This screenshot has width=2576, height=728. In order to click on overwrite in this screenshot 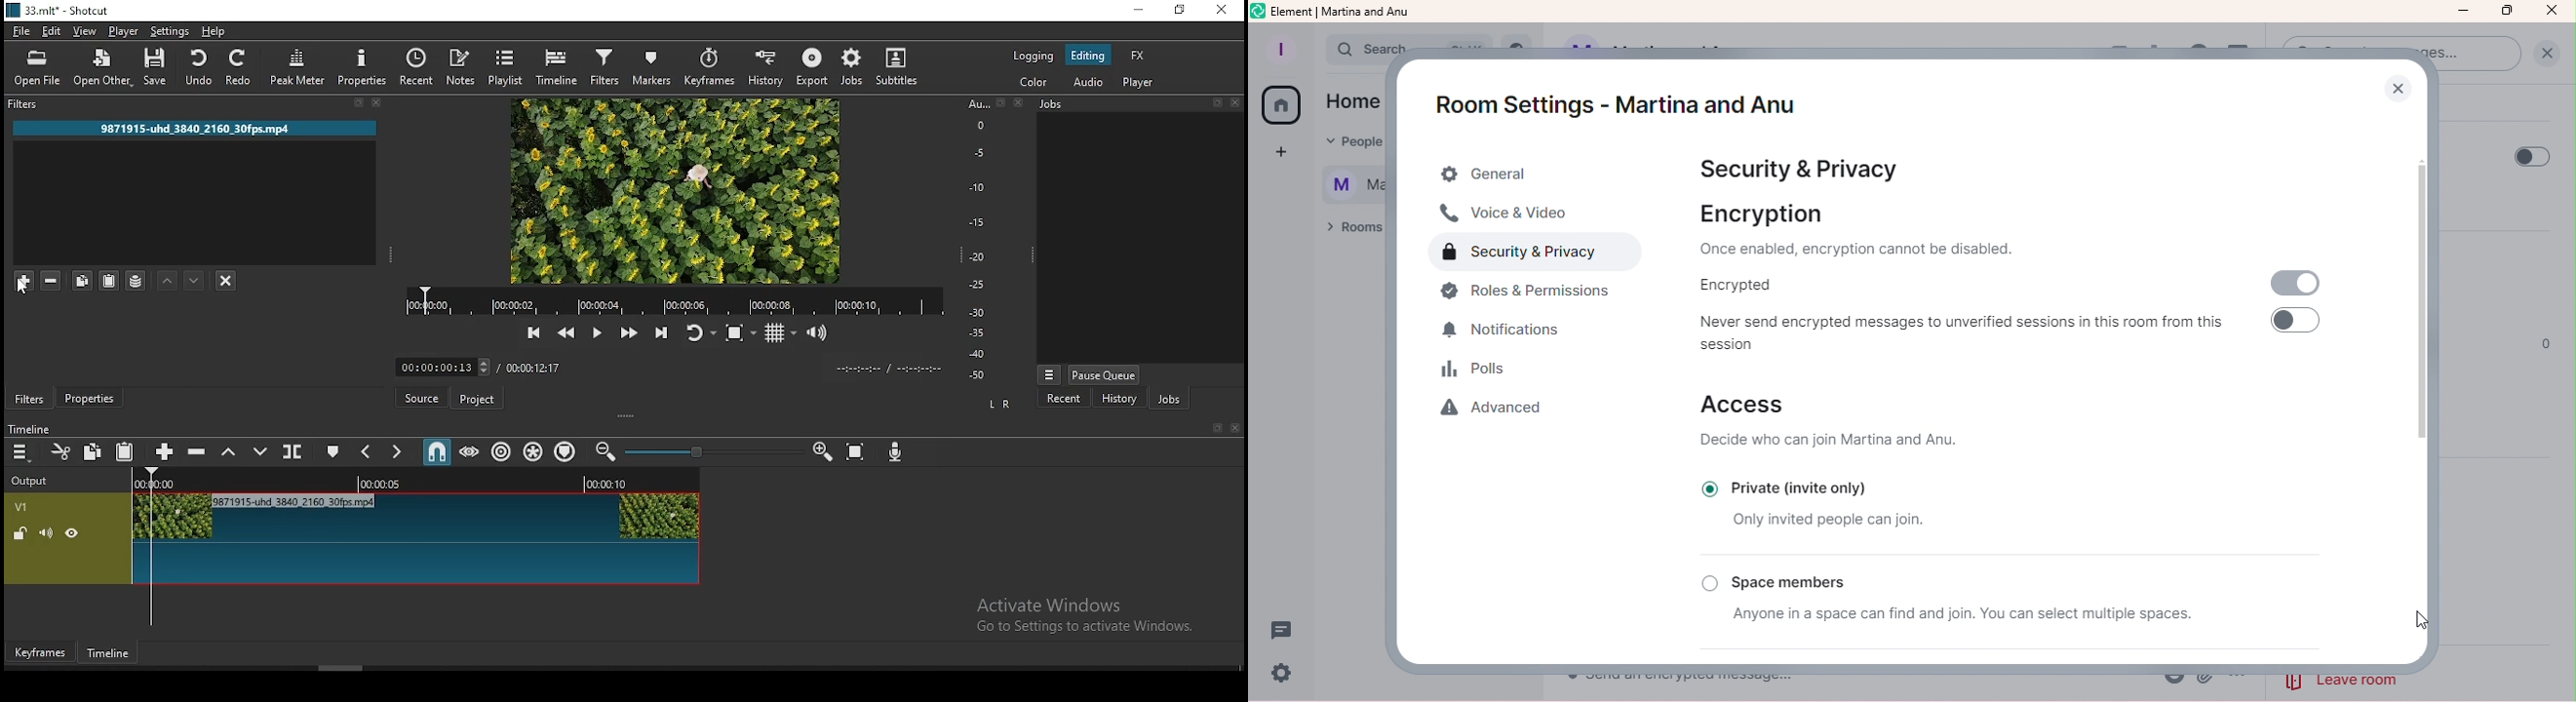, I will do `click(258, 448)`.